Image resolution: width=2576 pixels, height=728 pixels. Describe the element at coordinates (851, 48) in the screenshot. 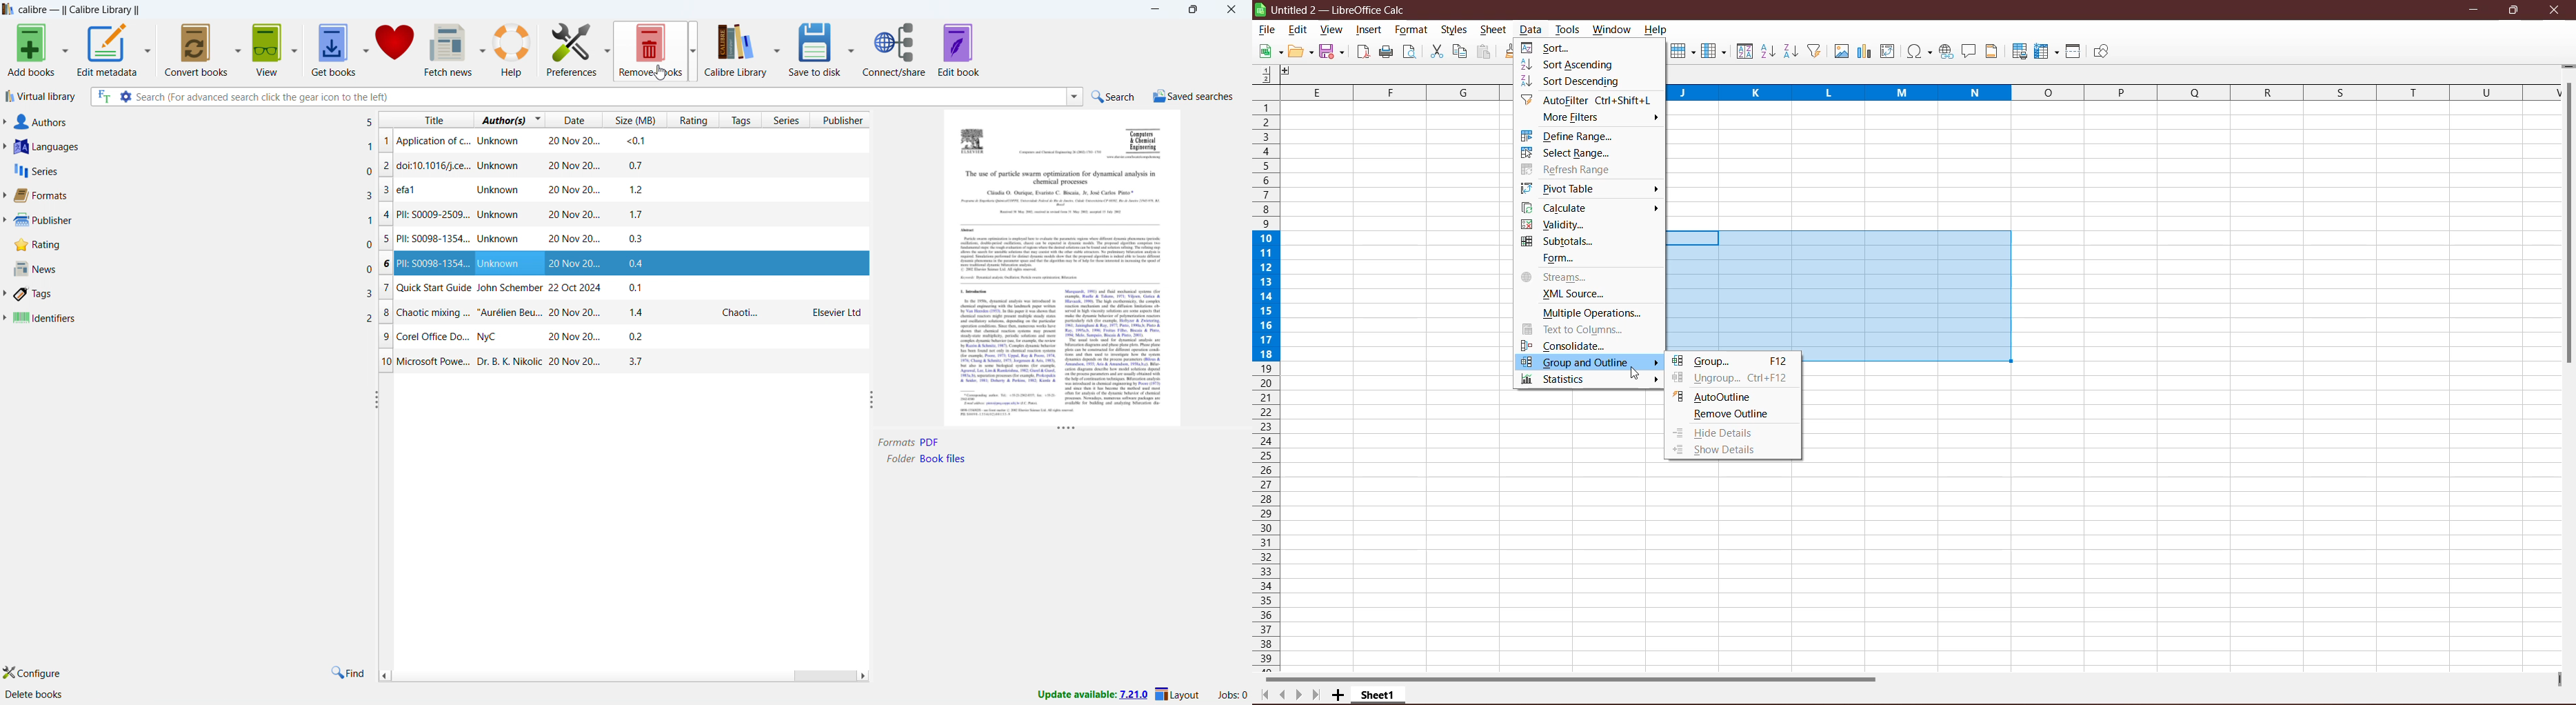

I see `save to disk options` at that location.